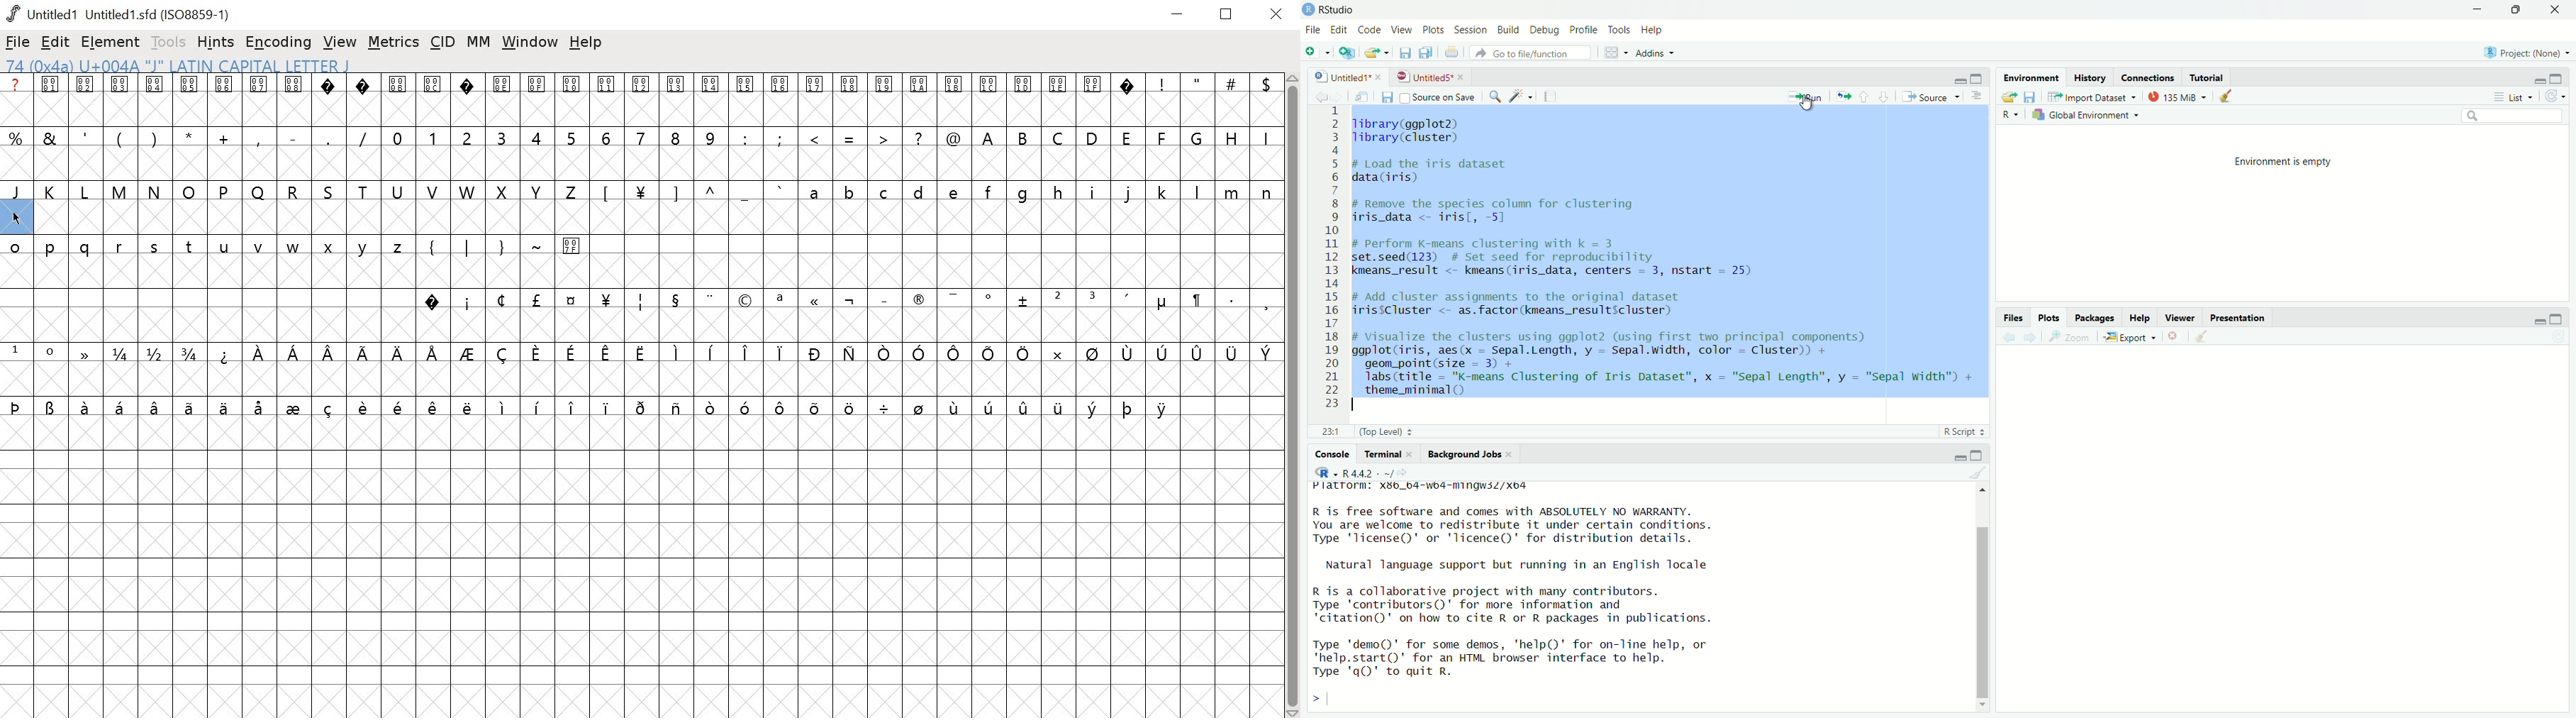 The height and width of the screenshot is (728, 2576). I want to click on create a project, so click(1347, 53).